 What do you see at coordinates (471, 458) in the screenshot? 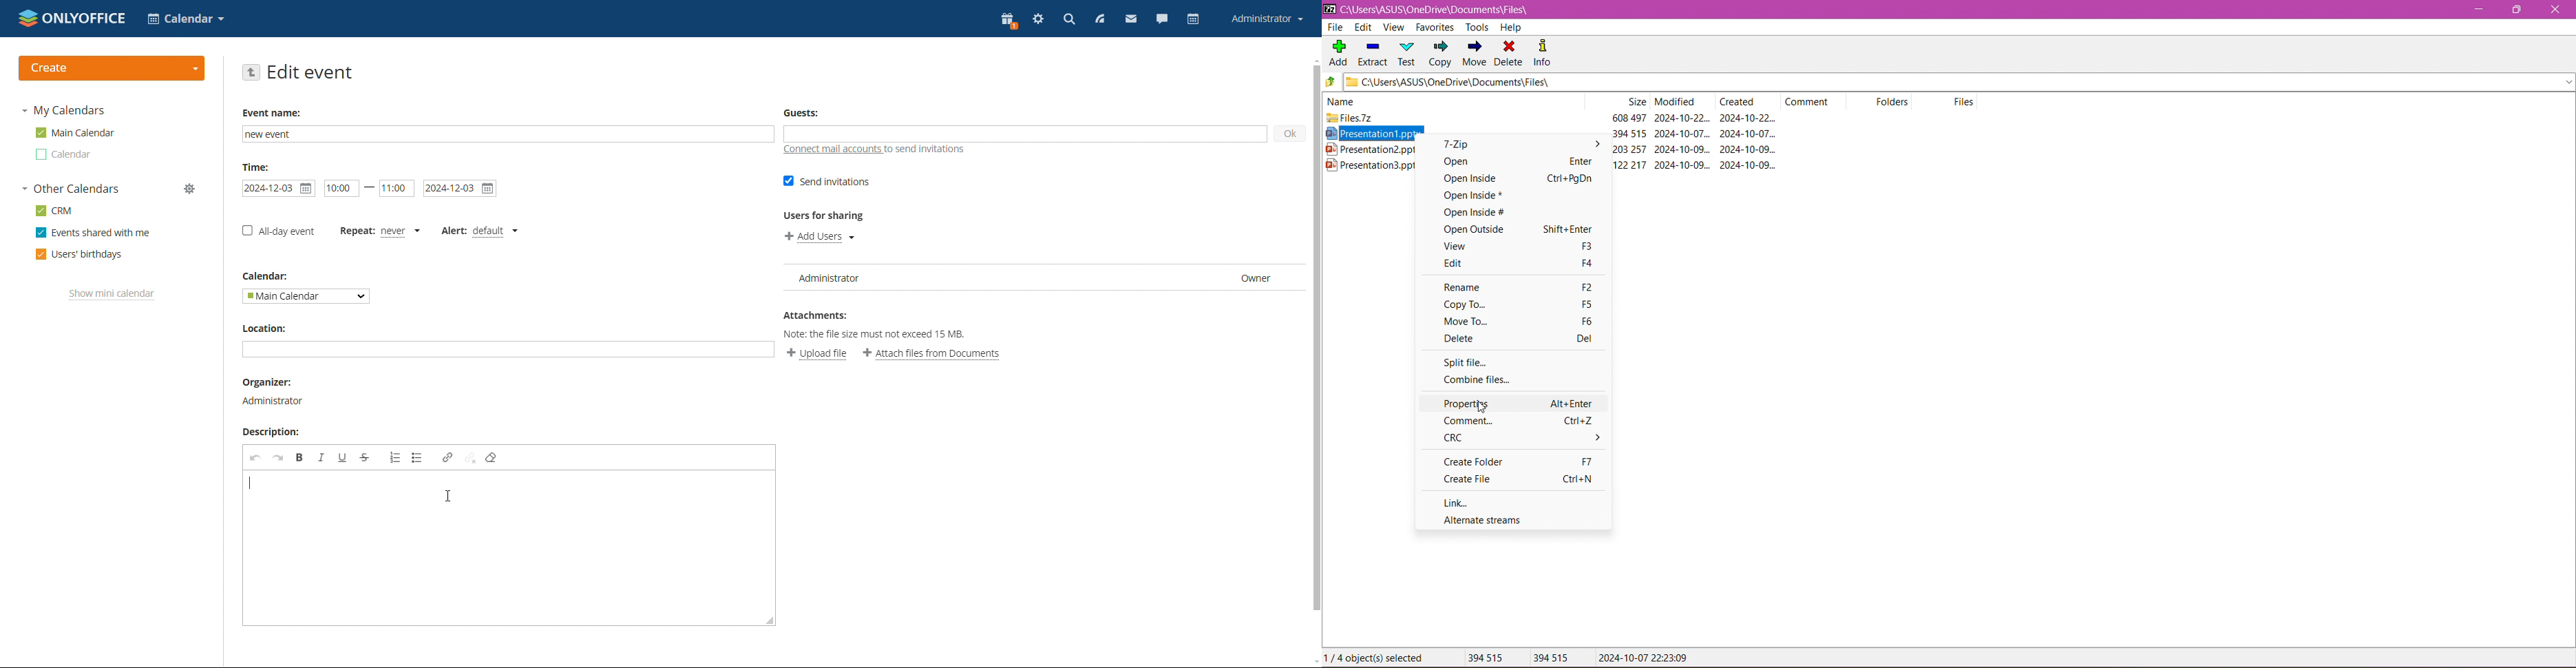
I see `unlink` at bounding box center [471, 458].